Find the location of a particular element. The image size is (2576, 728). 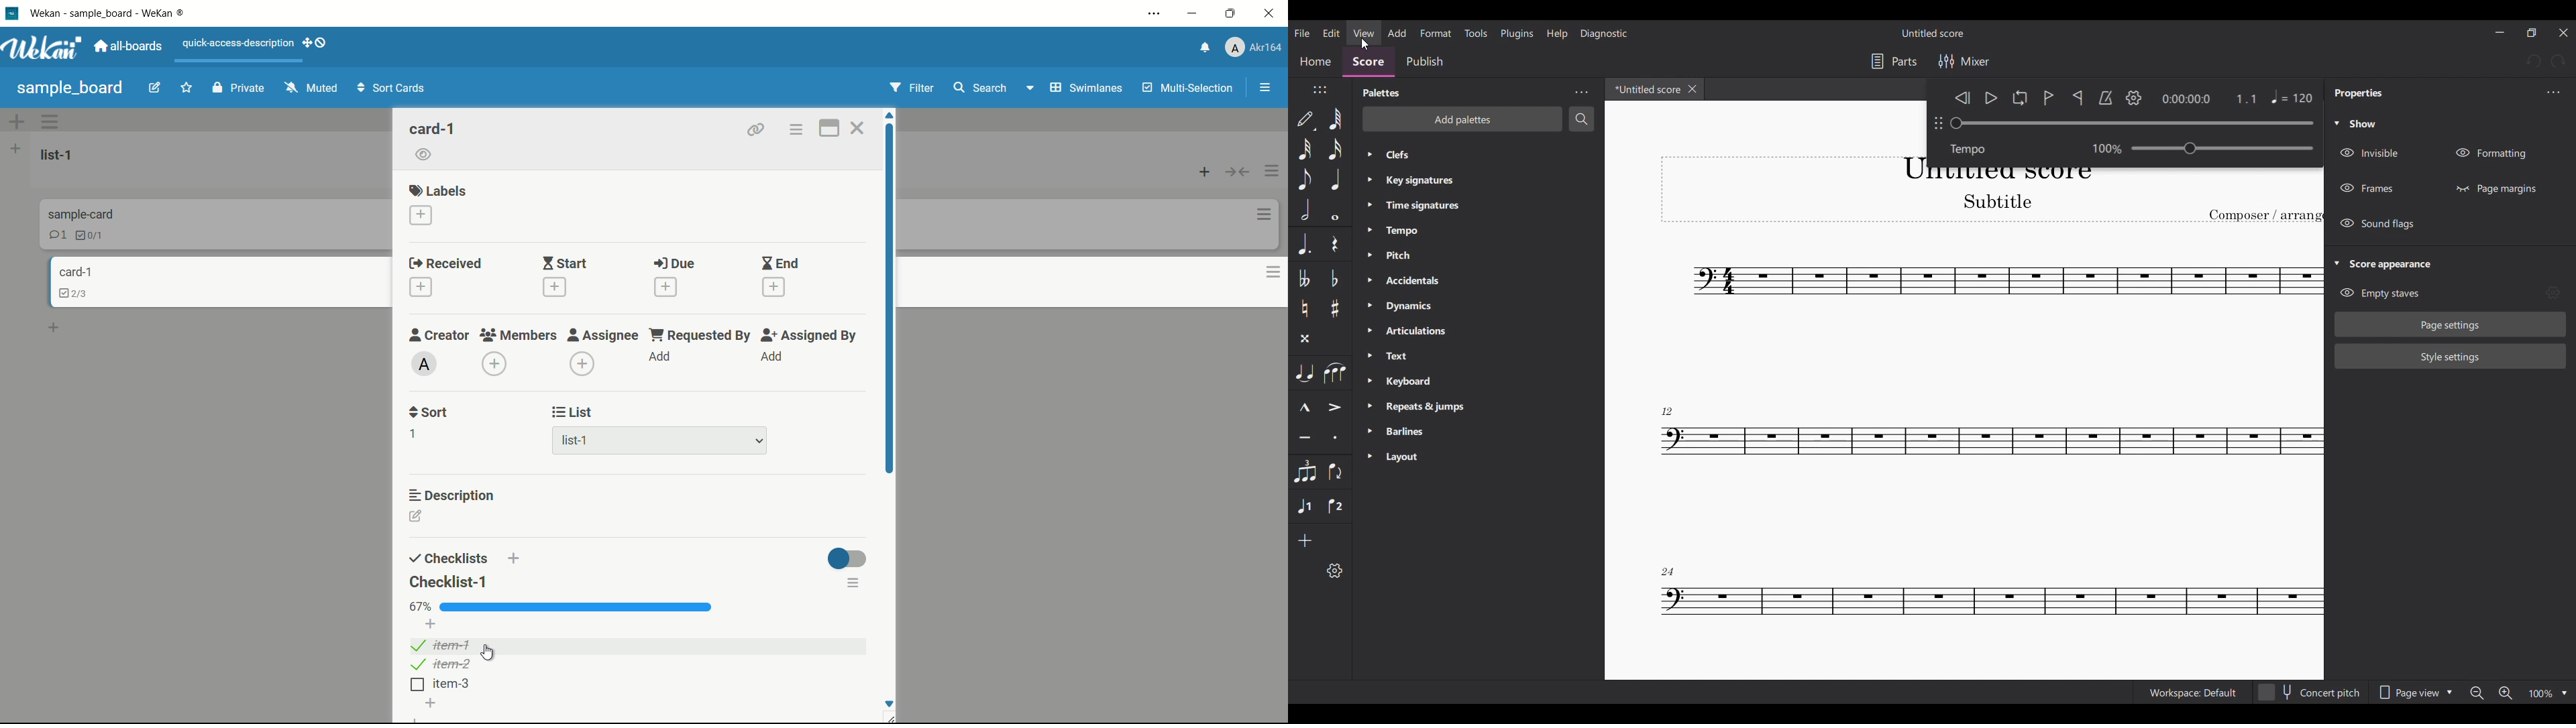

maximize is located at coordinates (1231, 14).